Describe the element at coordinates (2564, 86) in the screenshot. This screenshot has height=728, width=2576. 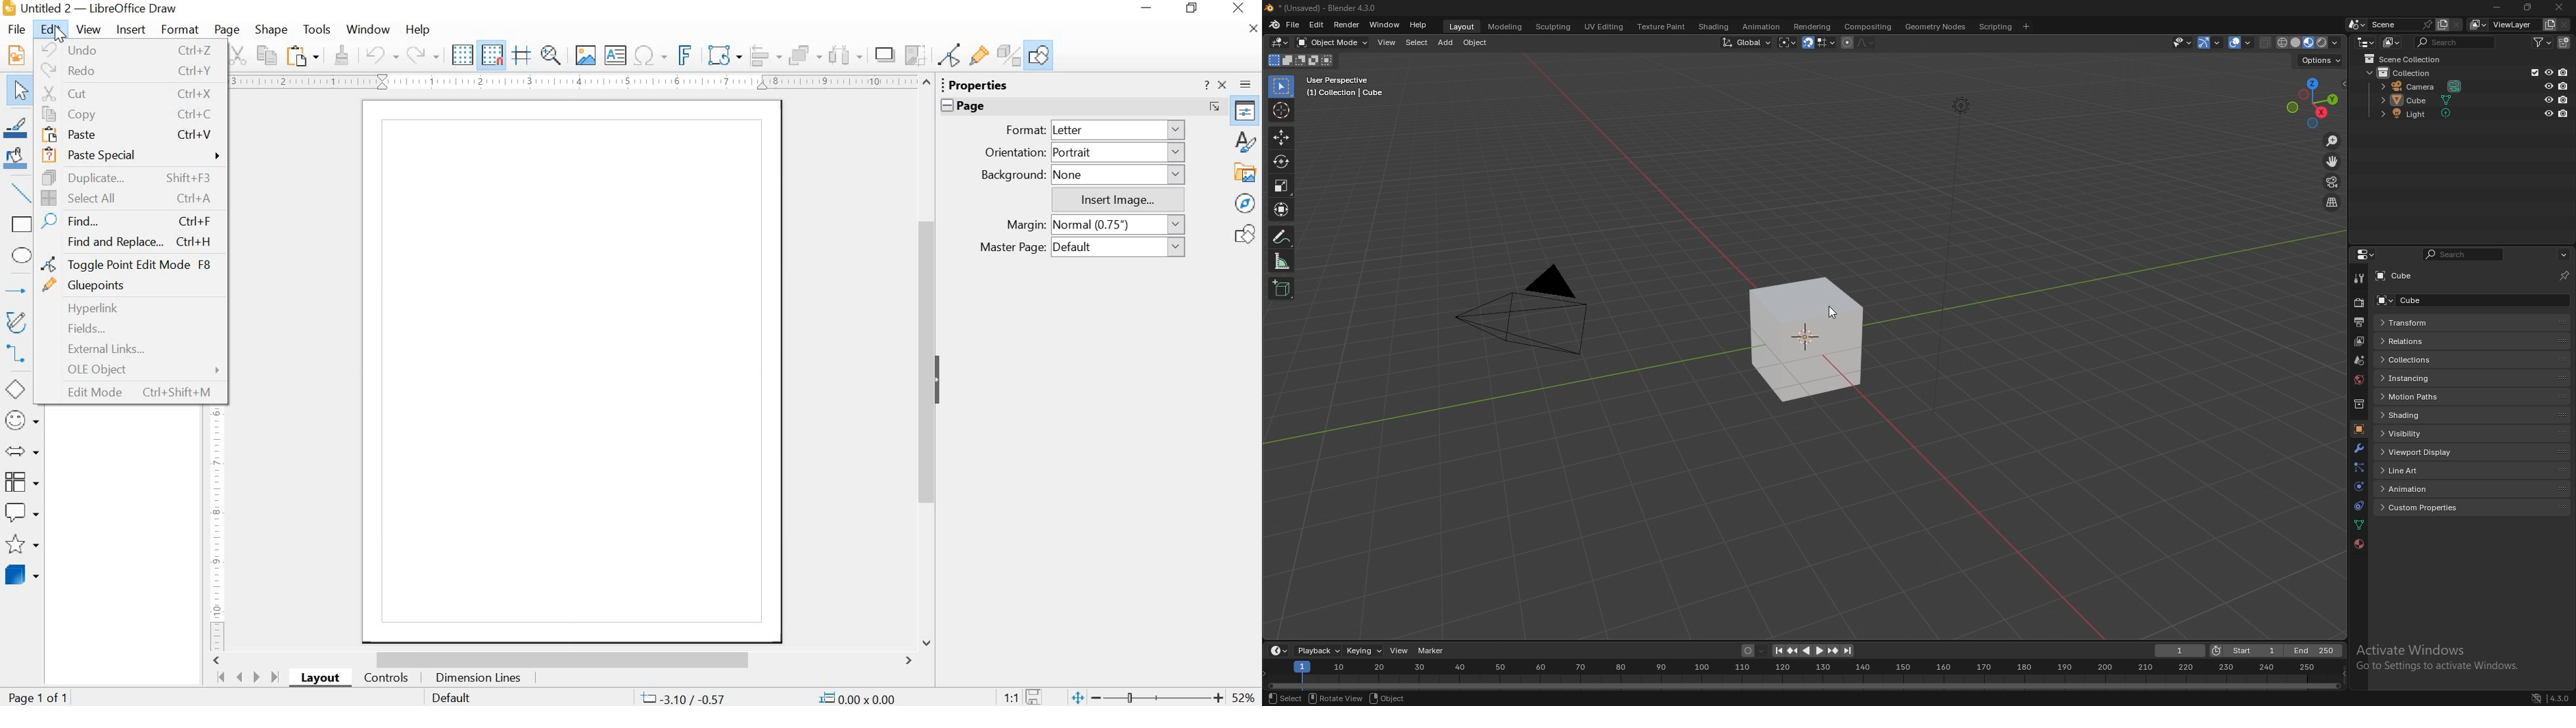
I see `disable in renders` at that location.